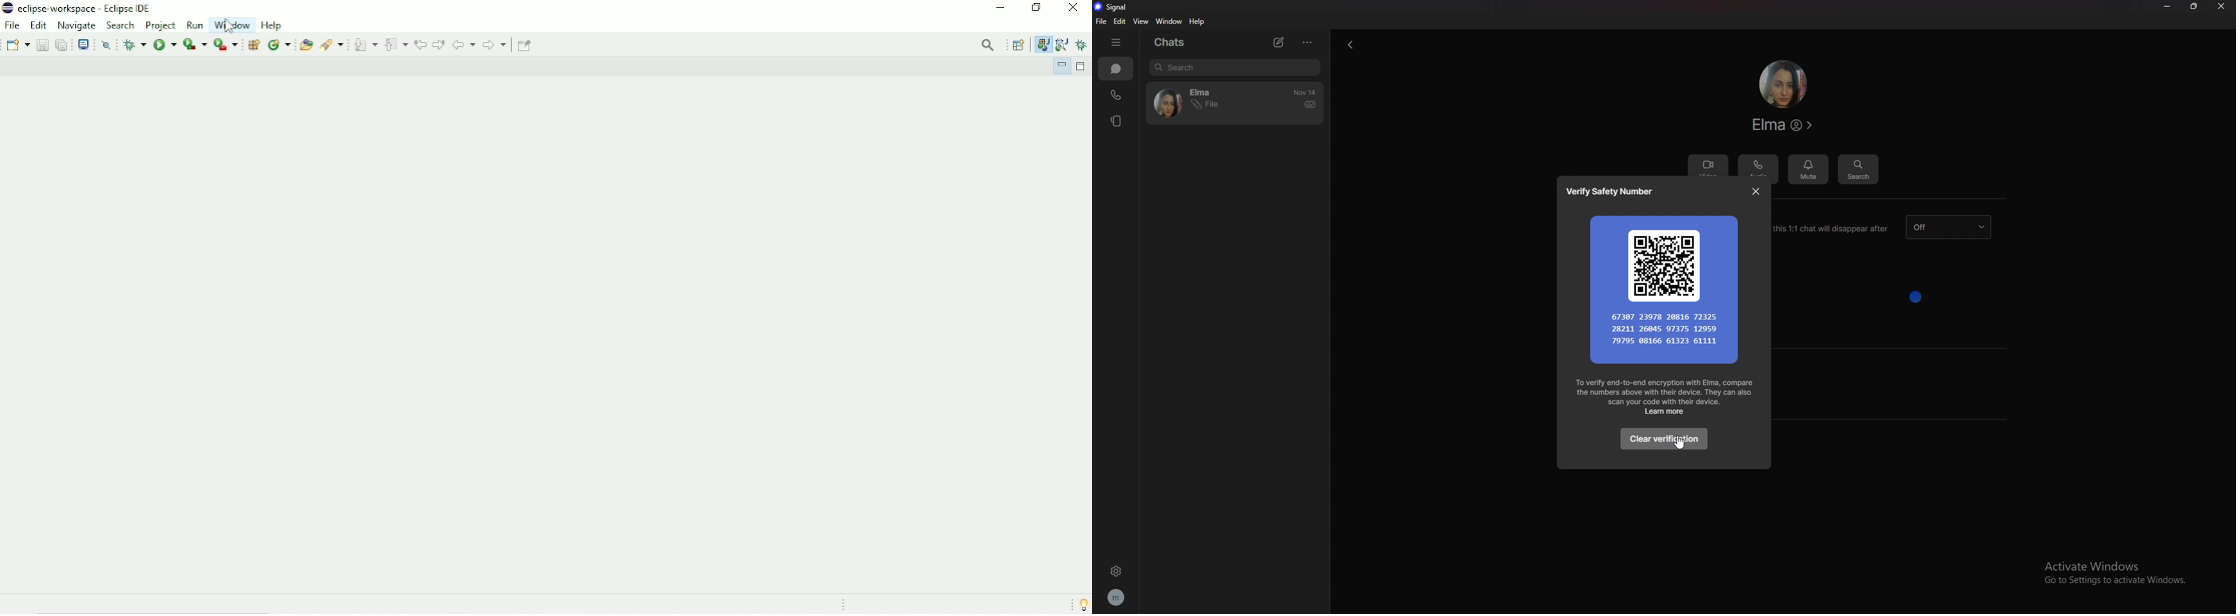  Describe the element at coordinates (134, 44) in the screenshot. I see `Debug` at that location.